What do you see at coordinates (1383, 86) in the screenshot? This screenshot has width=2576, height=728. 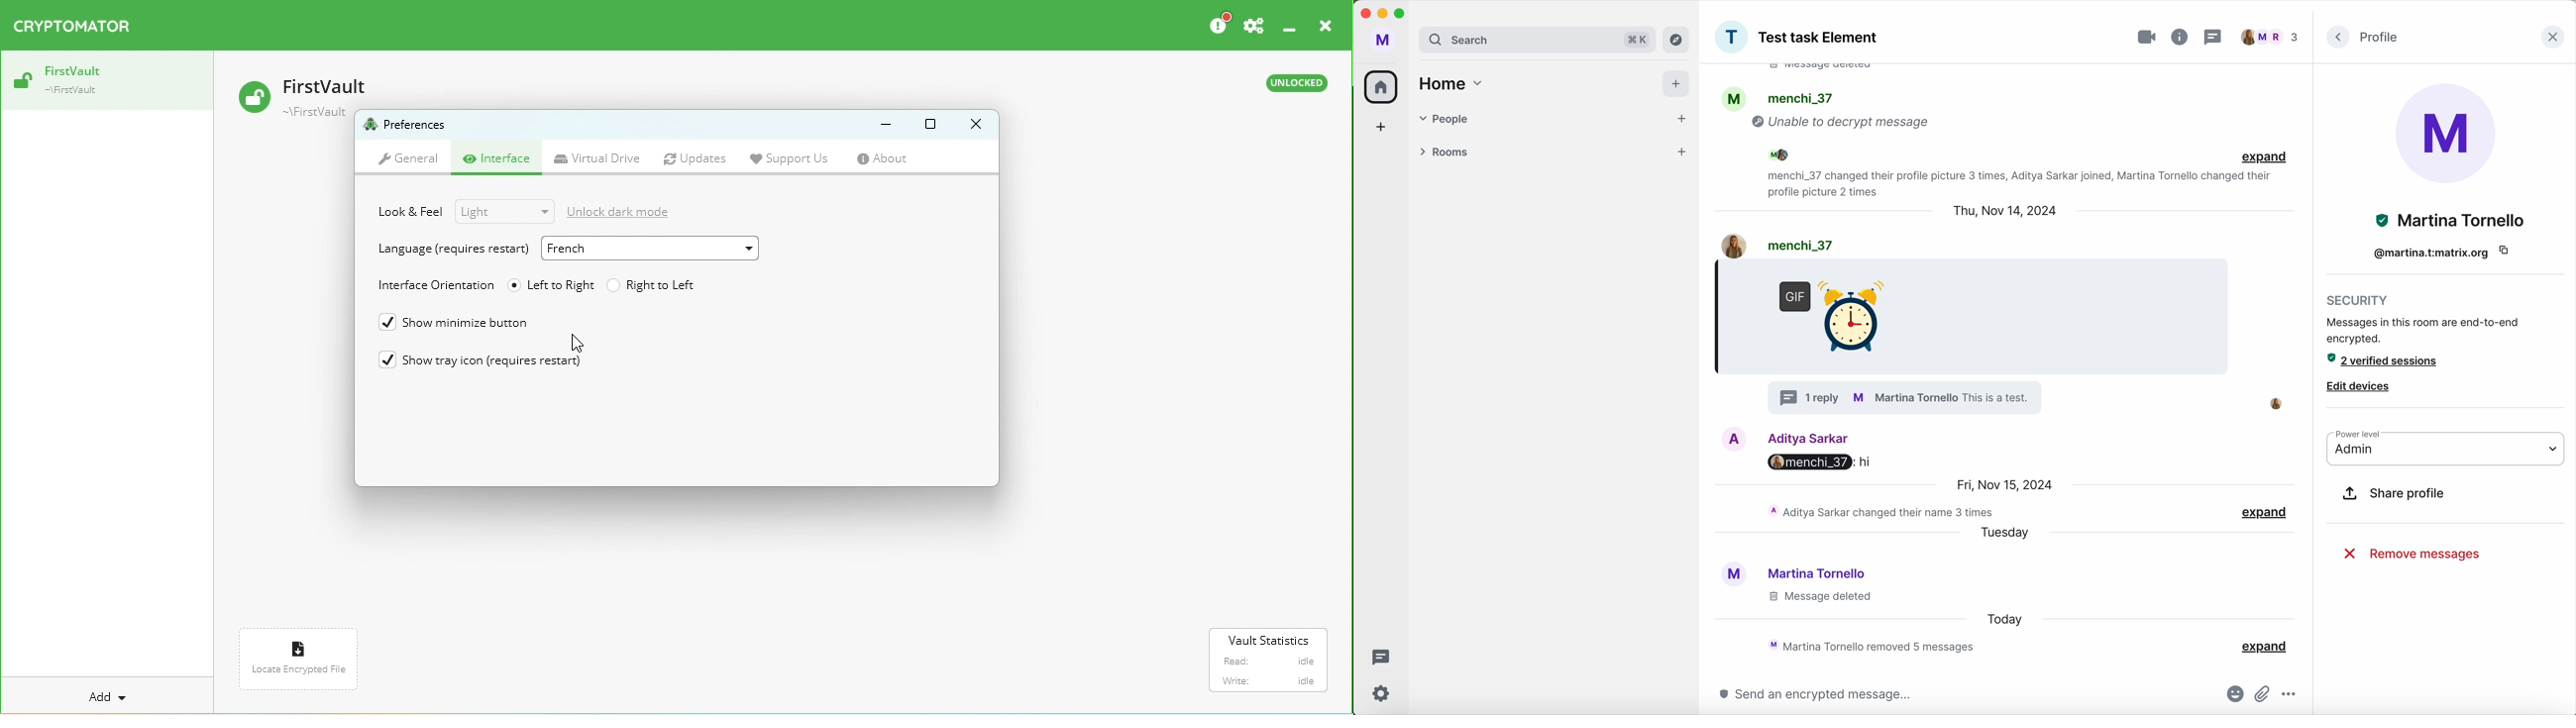 I see `home icon` at bounding box center [1383, 86].